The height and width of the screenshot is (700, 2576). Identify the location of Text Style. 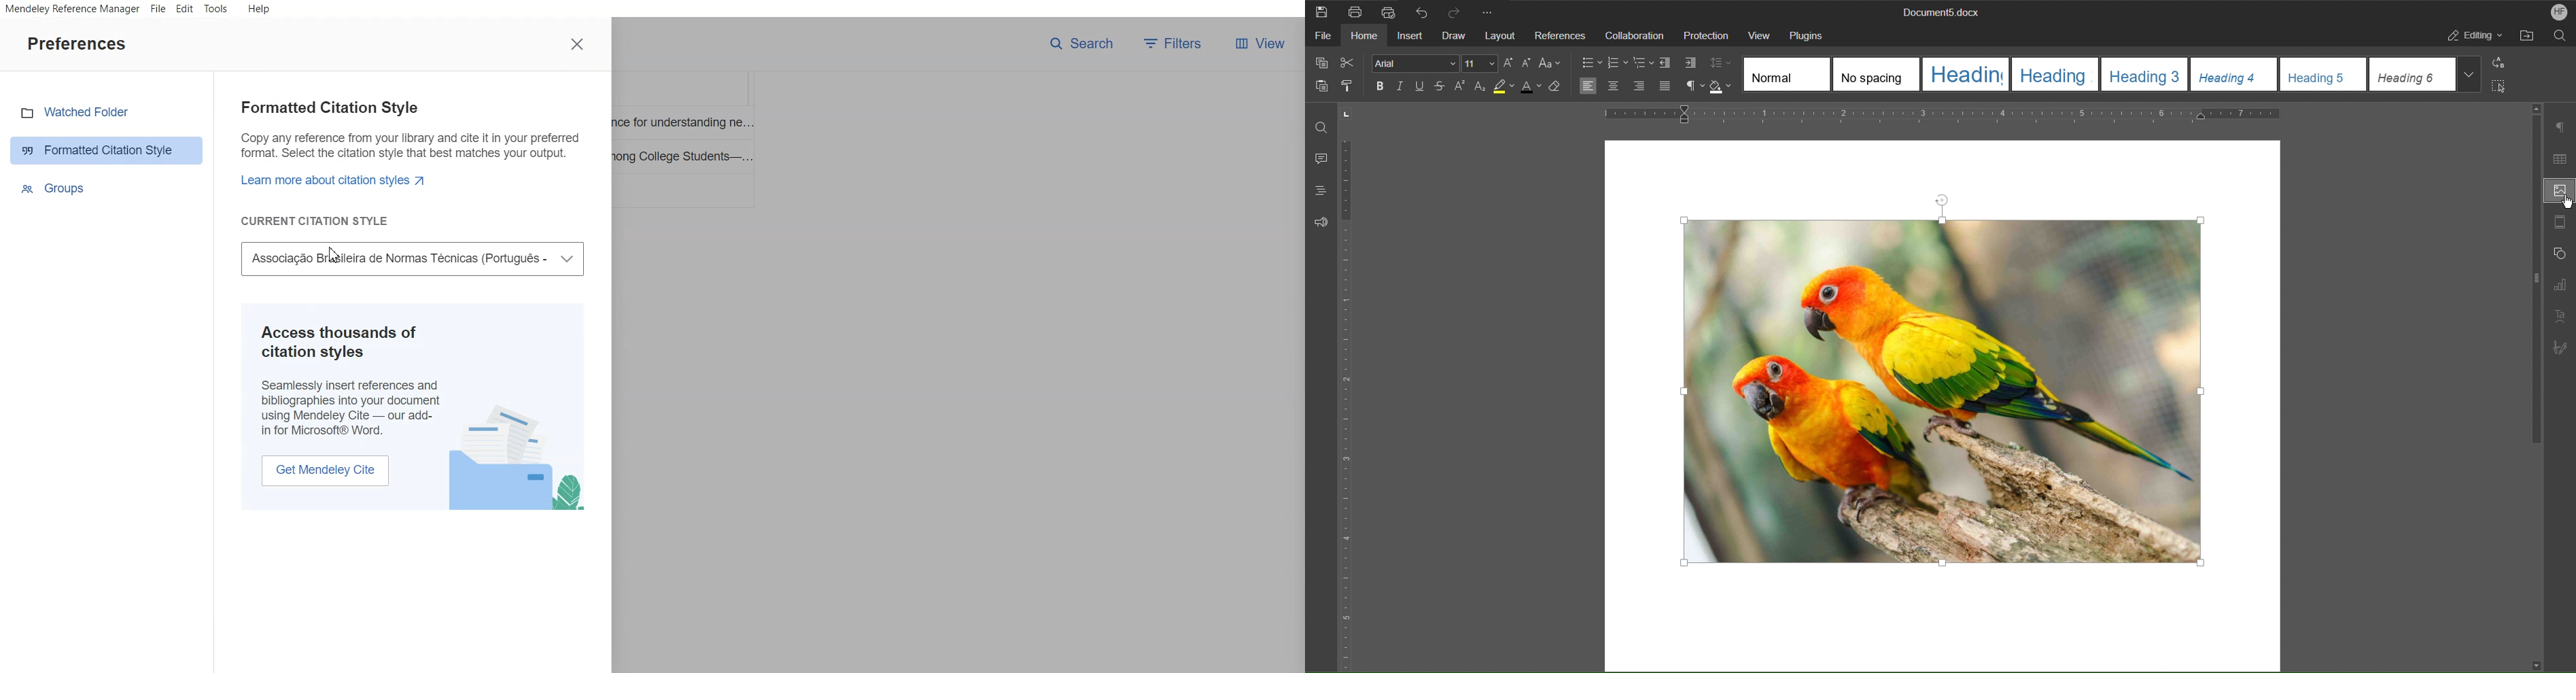
(2114, 74).